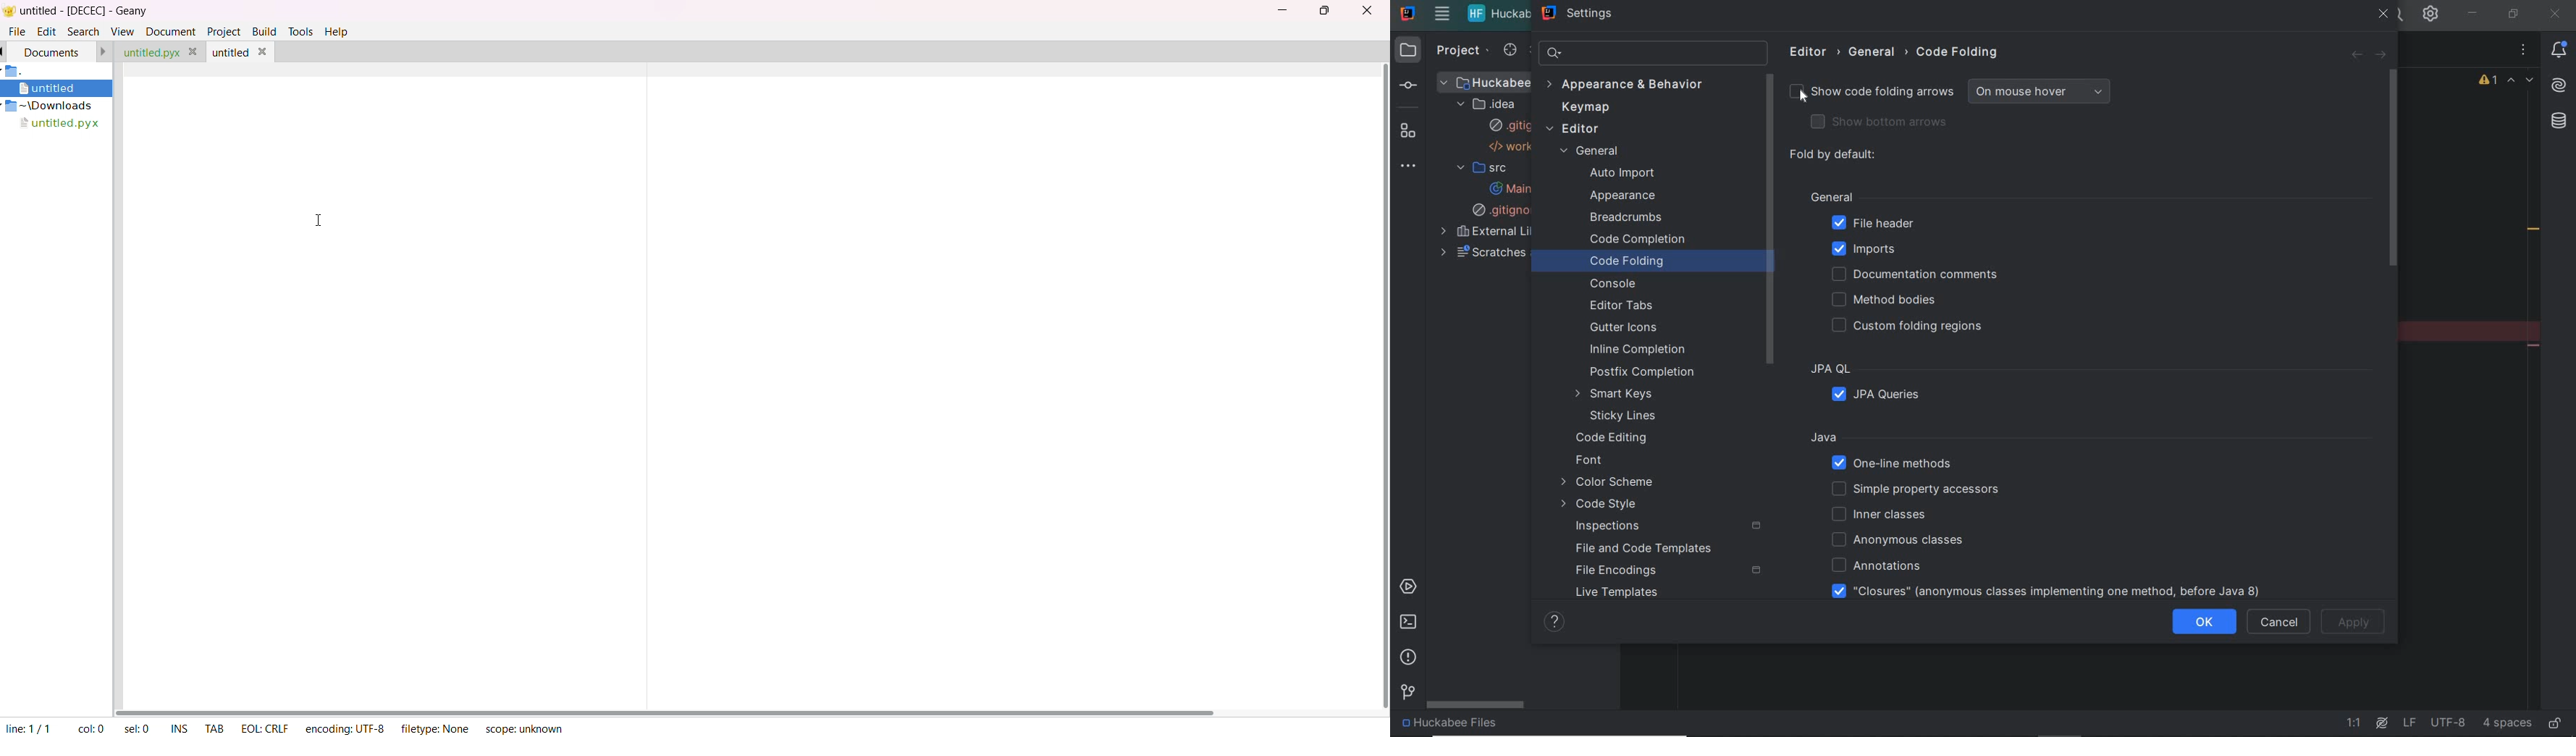 This screenshot has width=2576, height=756. What do you see at coordinates (2208, 623) in the screenshot?
I see `ok` at bounding box center [2208, 623].